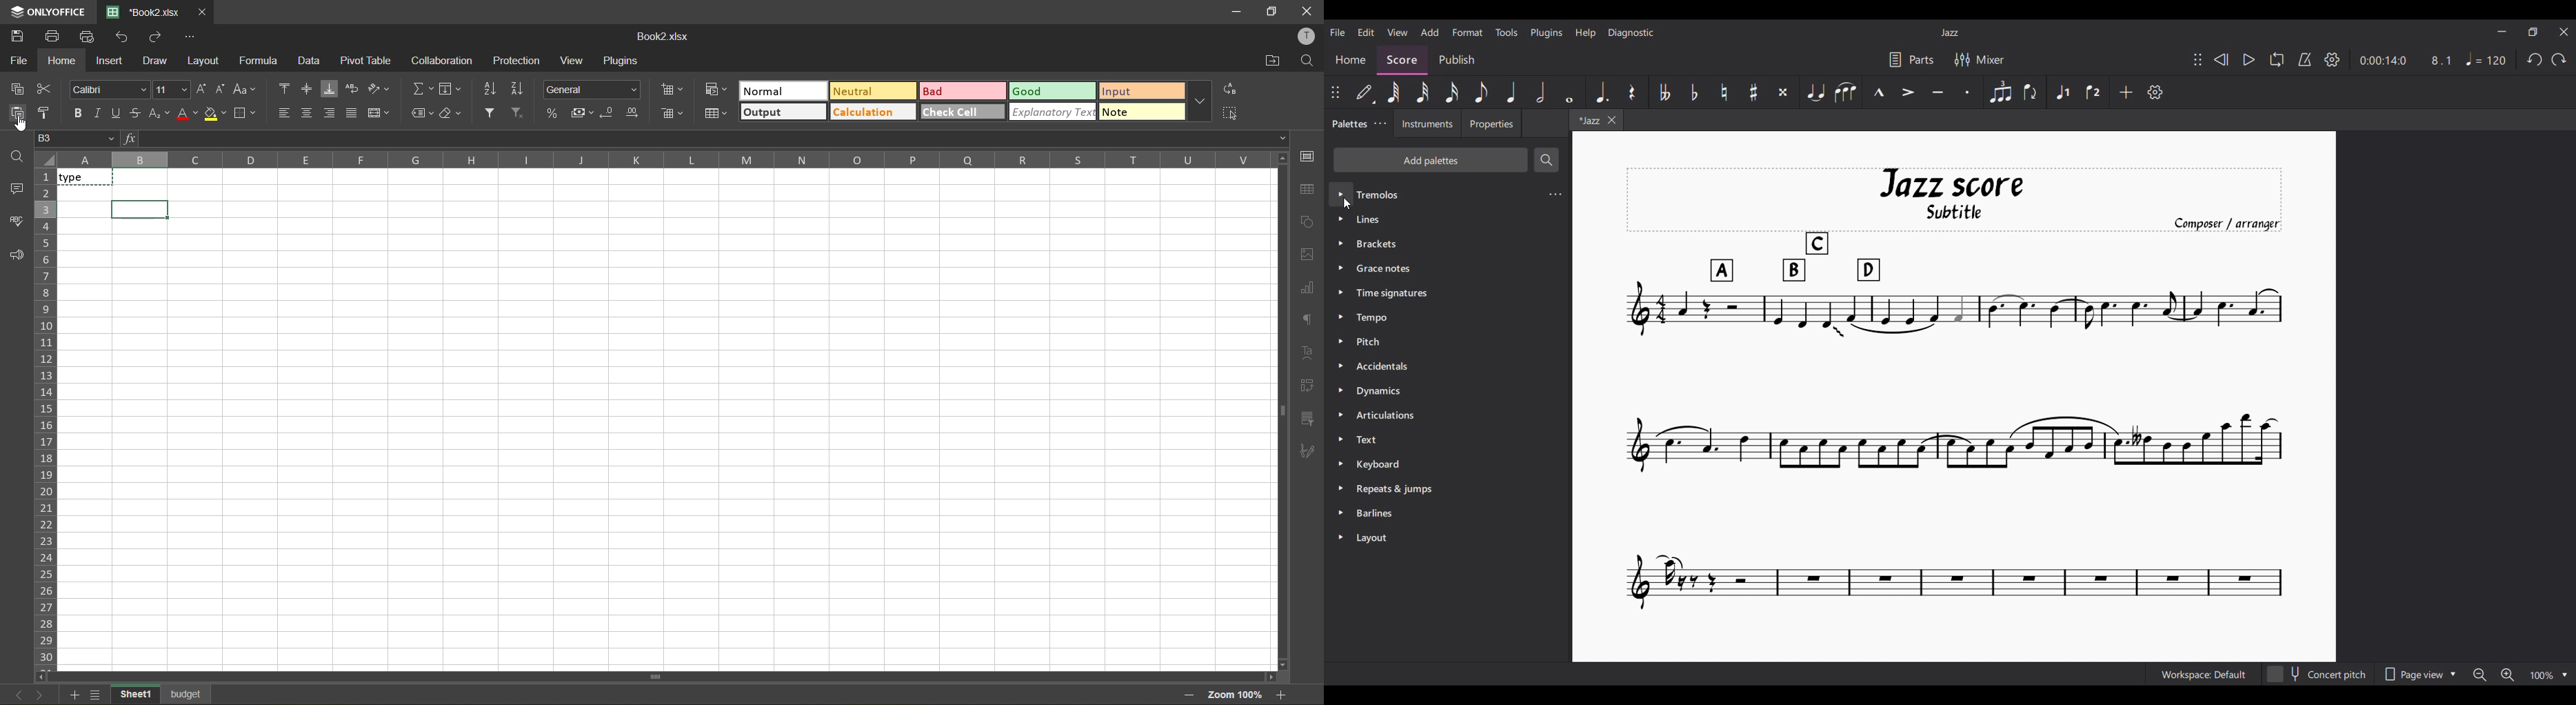  What do you see at coordinates (119, 113) in the screenshot?
I see `underline` at bounding box center [119, 113].